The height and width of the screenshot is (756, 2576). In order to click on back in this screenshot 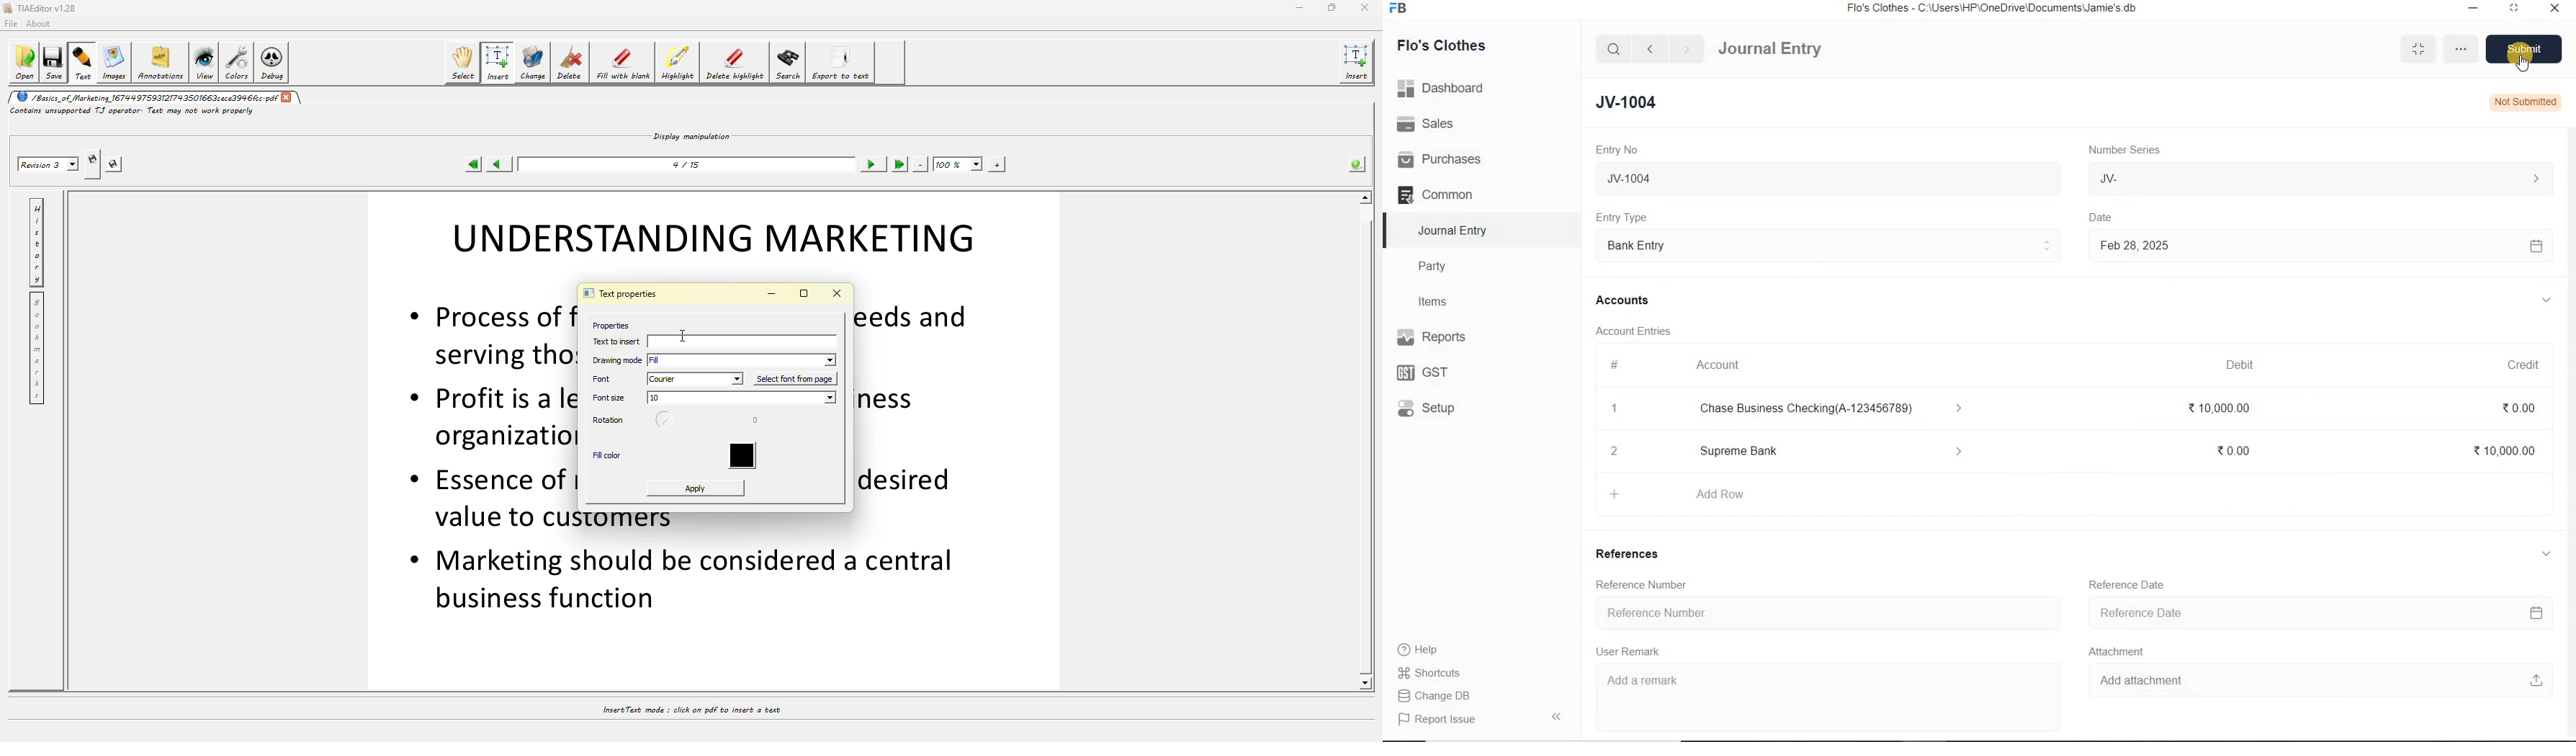, I will do `click(1650, 48)`.